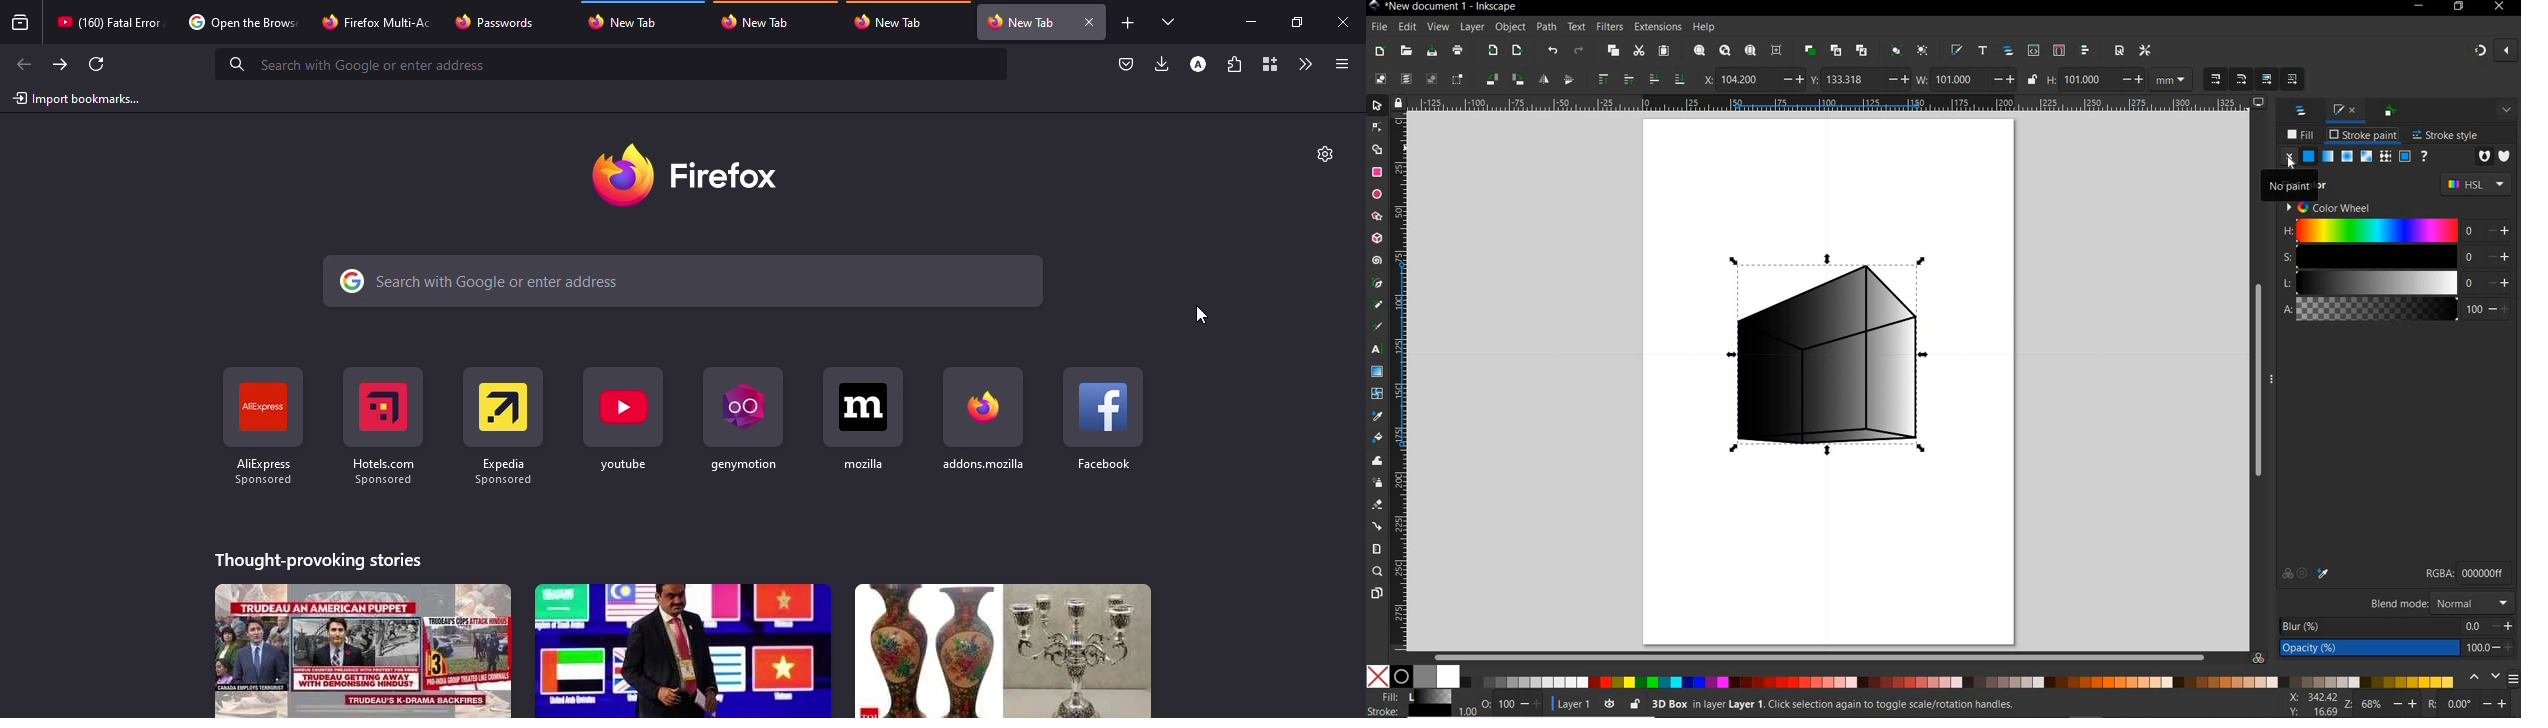 The height and width of the screenshot is (728, 2548). I want to click on OPEN EXPORT, so click(1517, 52).